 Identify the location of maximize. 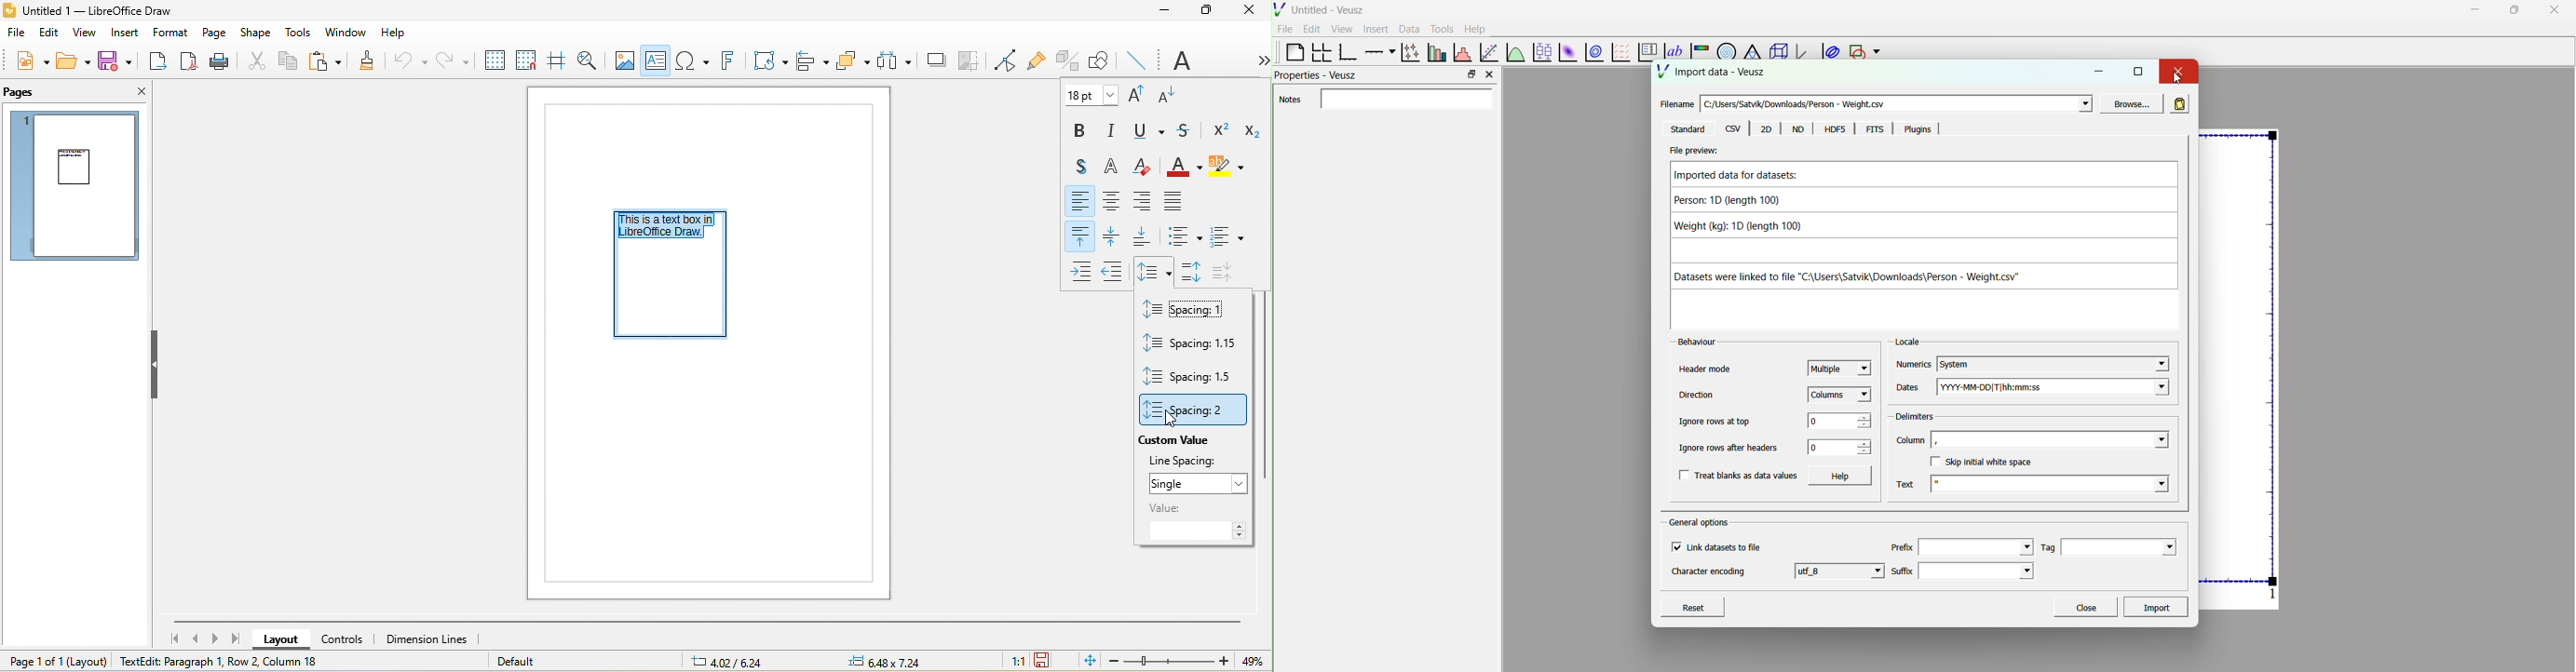
(2137, 71).